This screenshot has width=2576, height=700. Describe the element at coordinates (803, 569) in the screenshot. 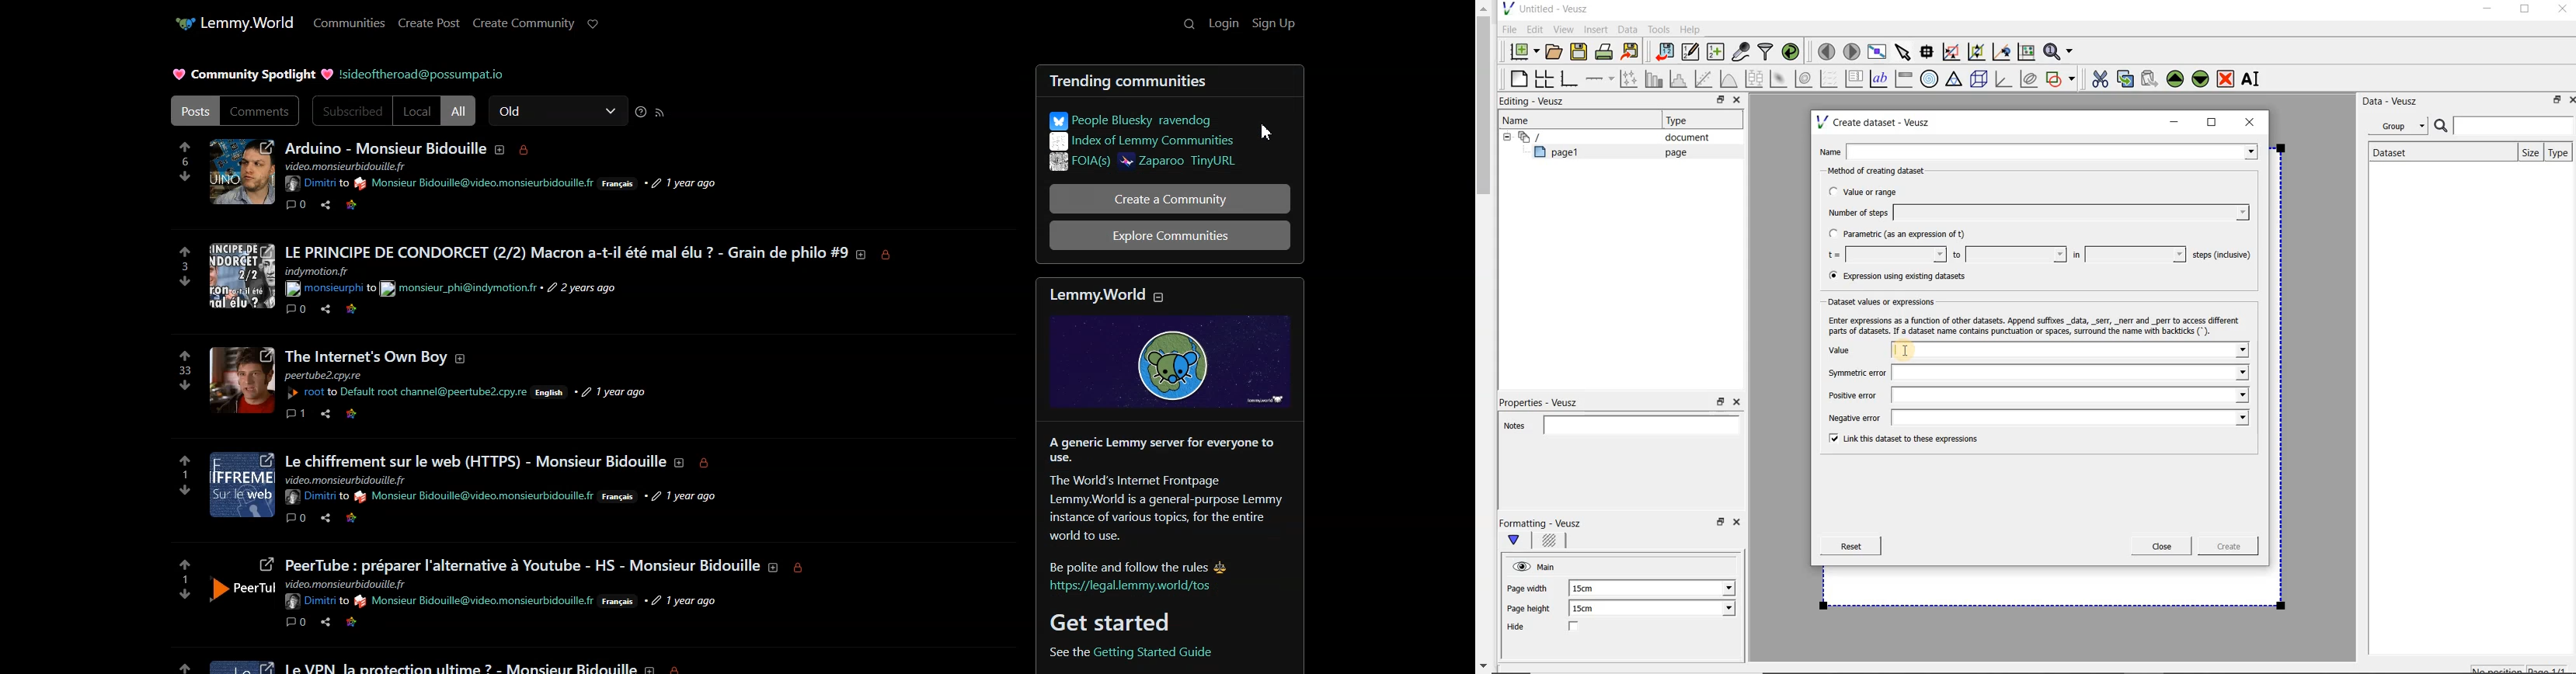

I see `locked` at that location.